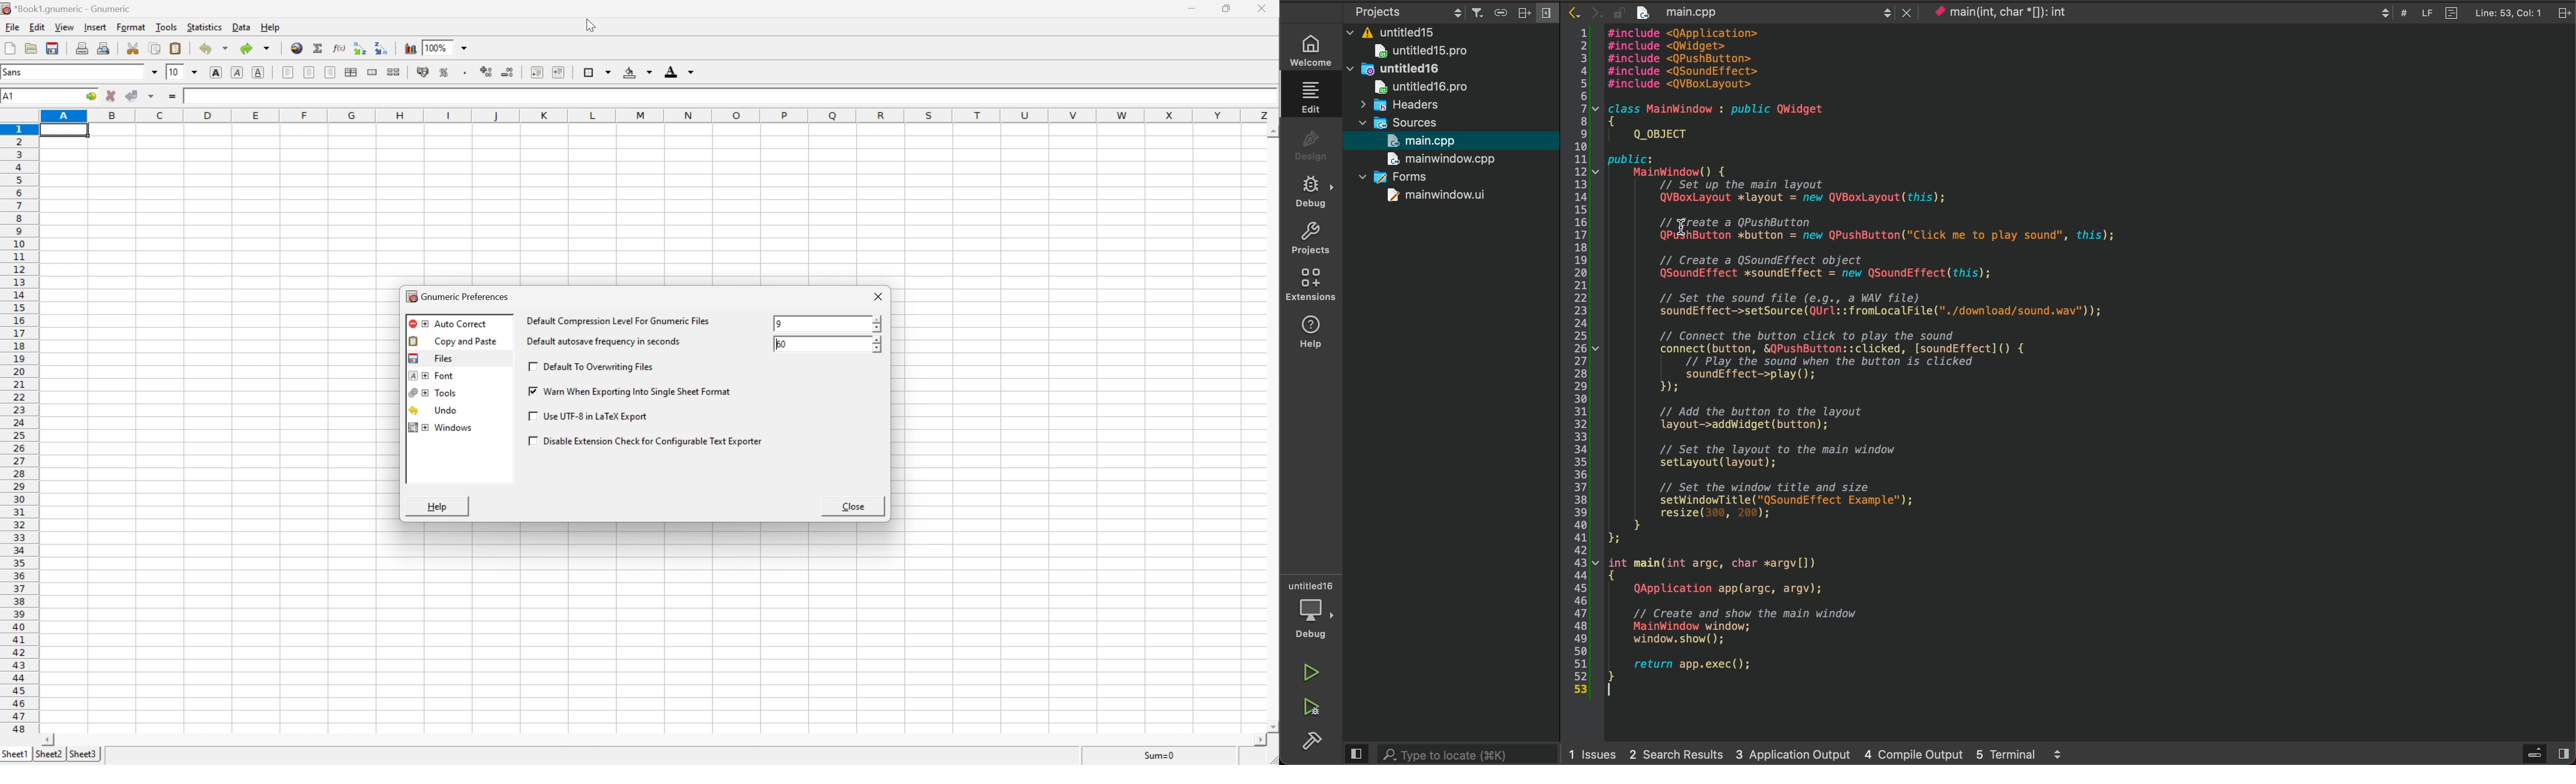 The image size is (2576, 784). I want to click on Sort the selected region in ascending order based on the first column selected, so click(359, 47).